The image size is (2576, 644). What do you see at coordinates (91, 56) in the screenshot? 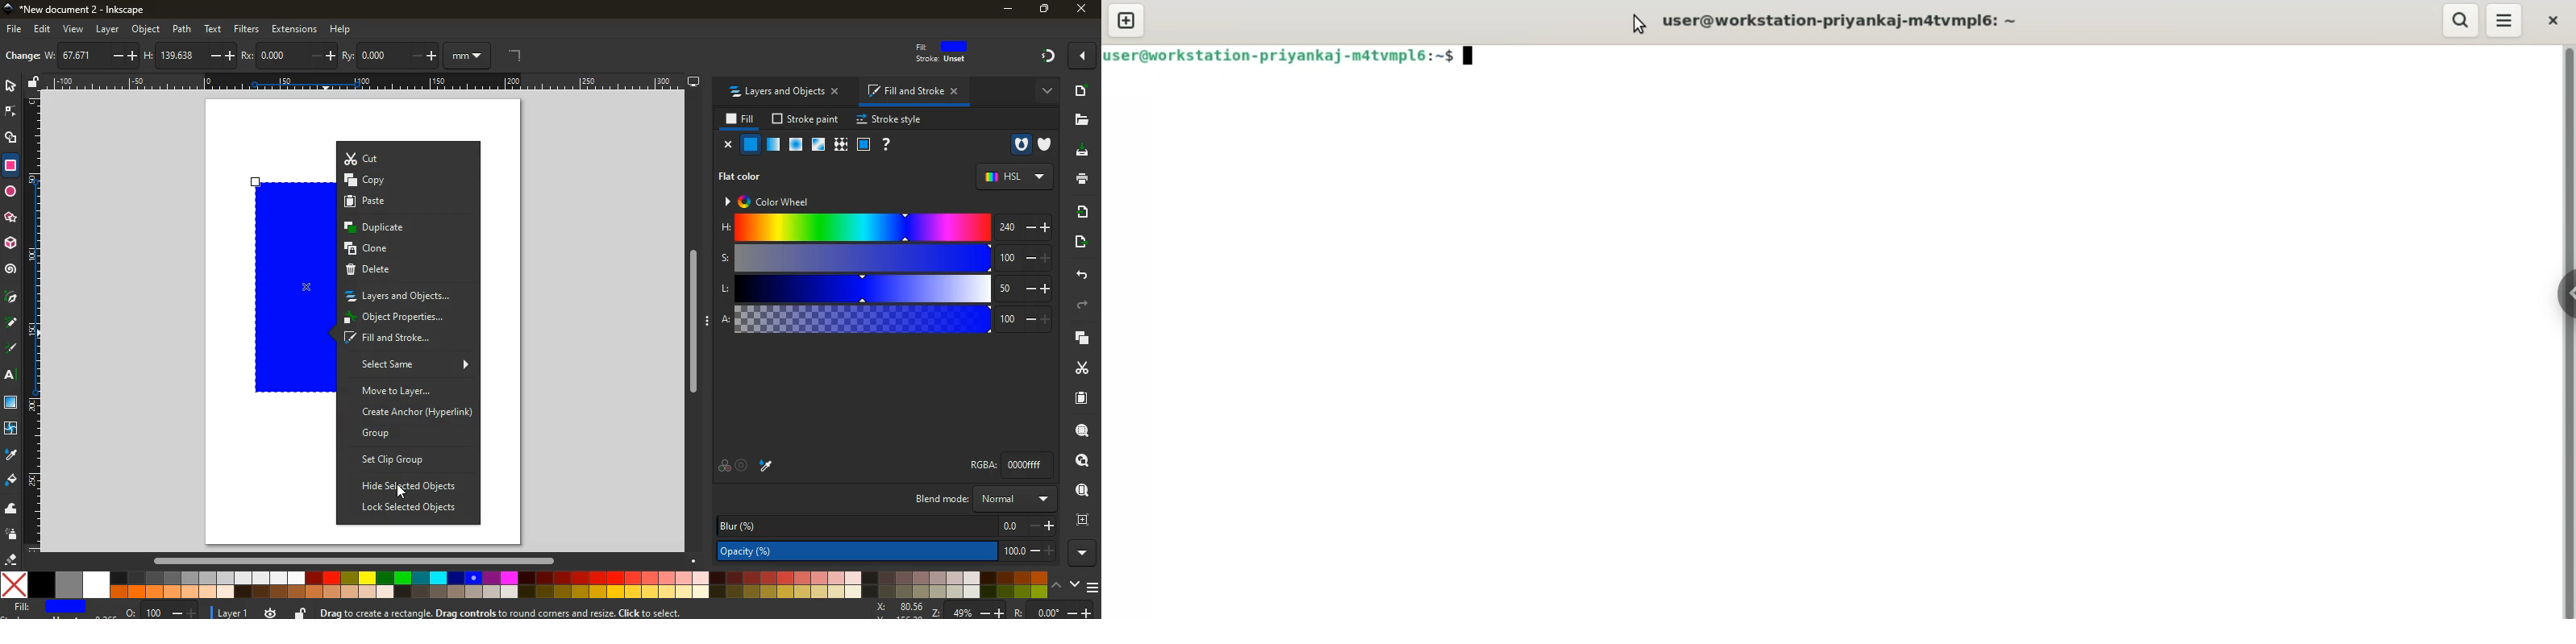
I see `w` at bounding box center [91, 56].